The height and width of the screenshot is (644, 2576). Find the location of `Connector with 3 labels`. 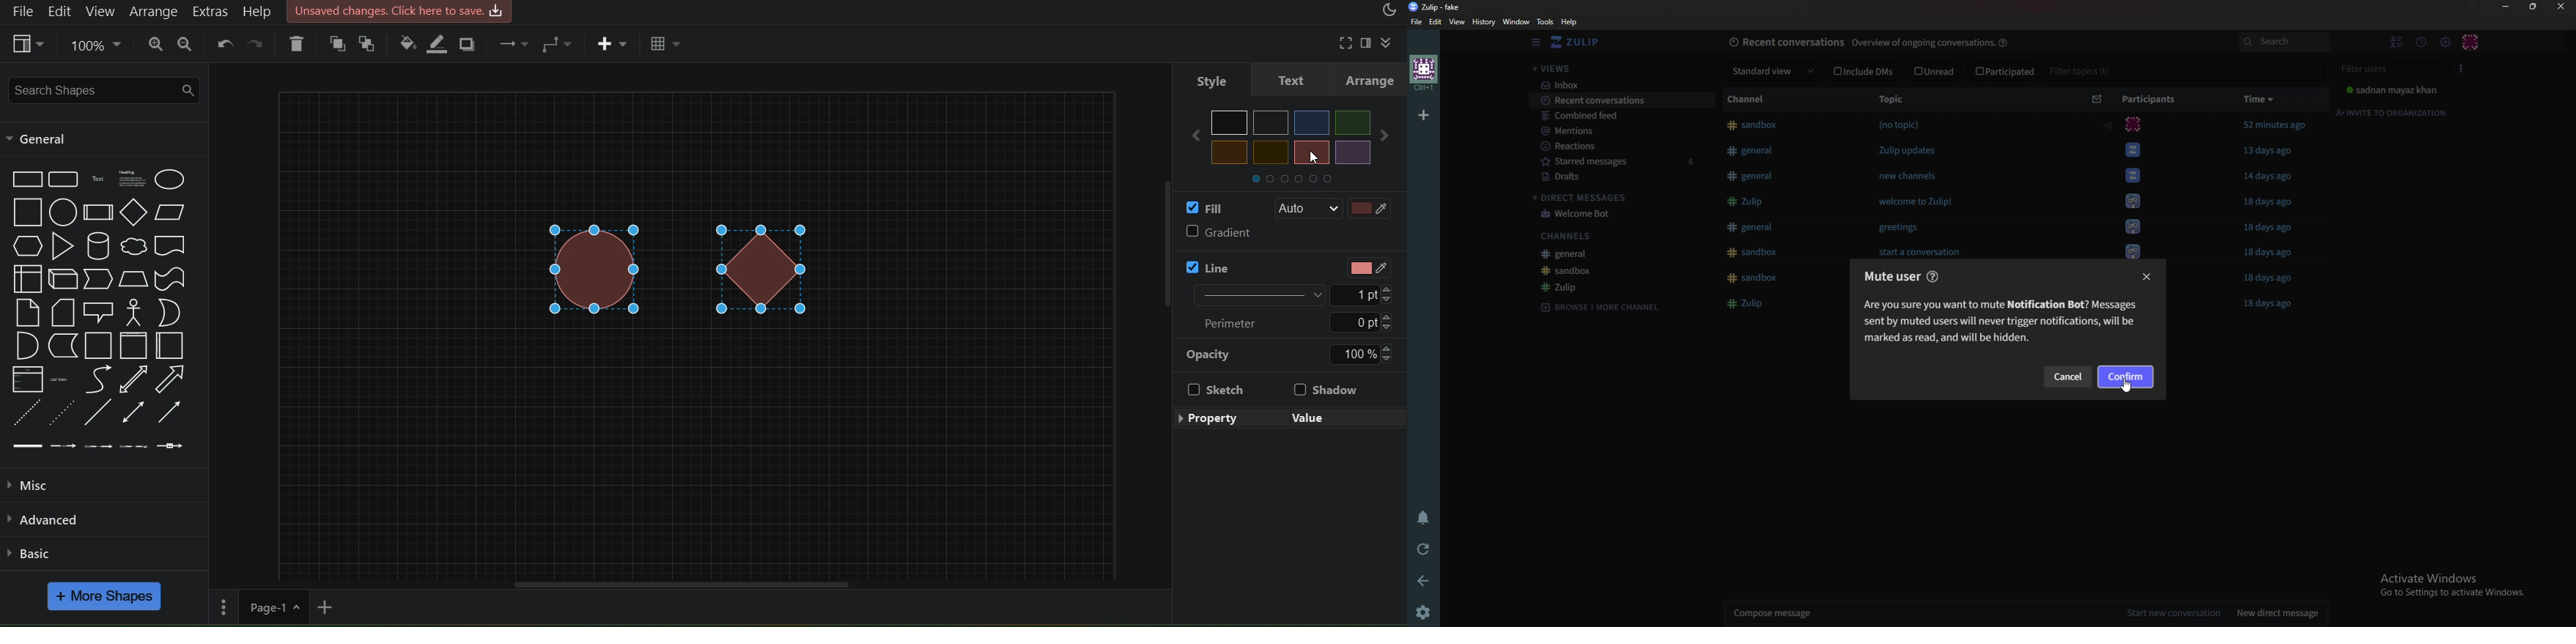

Connector with 3 labels is located at coordinates (133, 445).